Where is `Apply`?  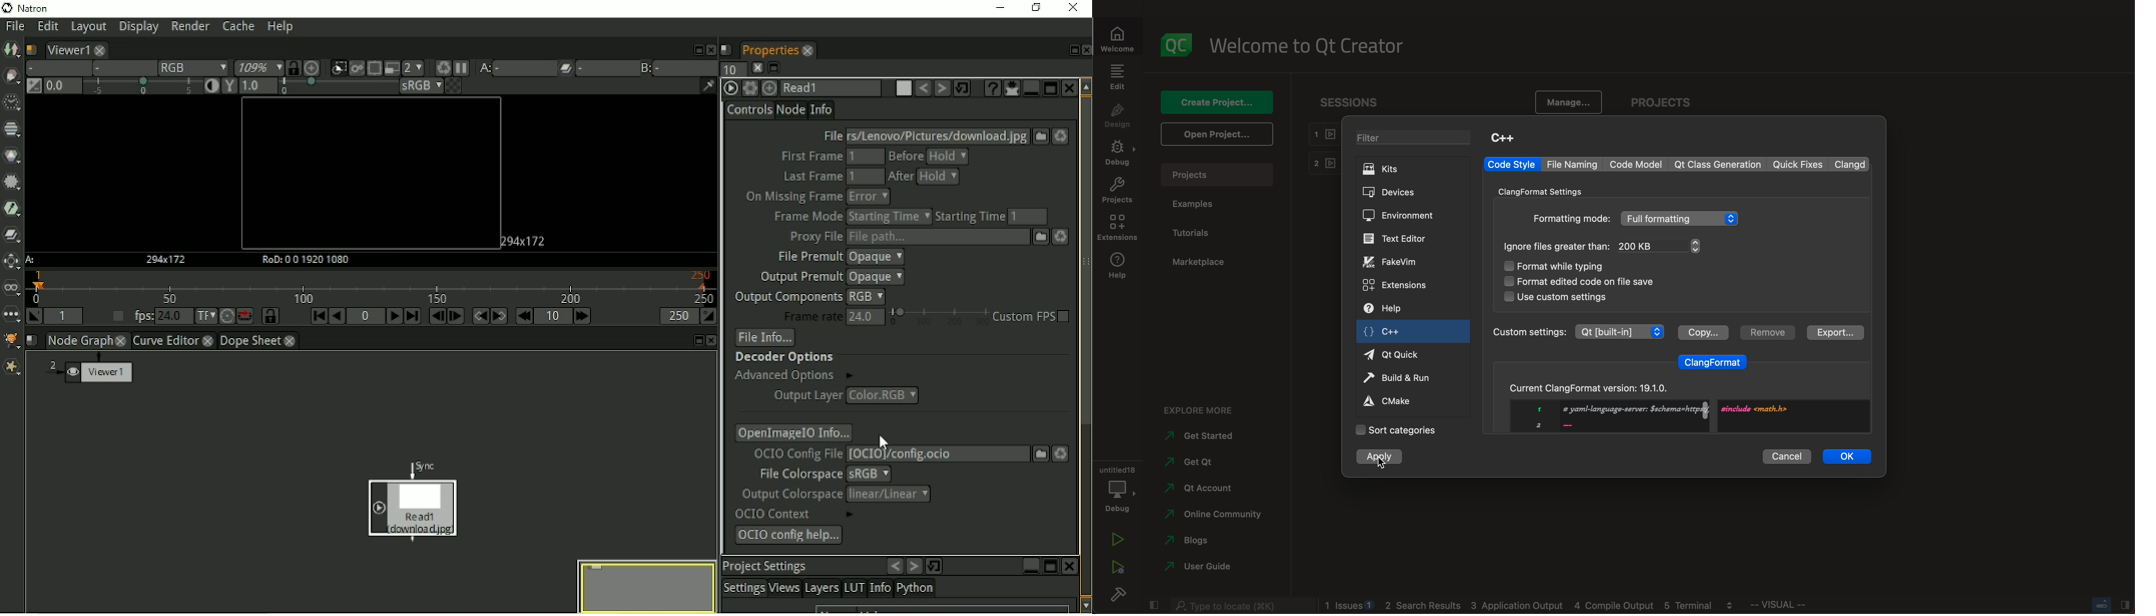 Apply is located at coordinates (1380, 460).